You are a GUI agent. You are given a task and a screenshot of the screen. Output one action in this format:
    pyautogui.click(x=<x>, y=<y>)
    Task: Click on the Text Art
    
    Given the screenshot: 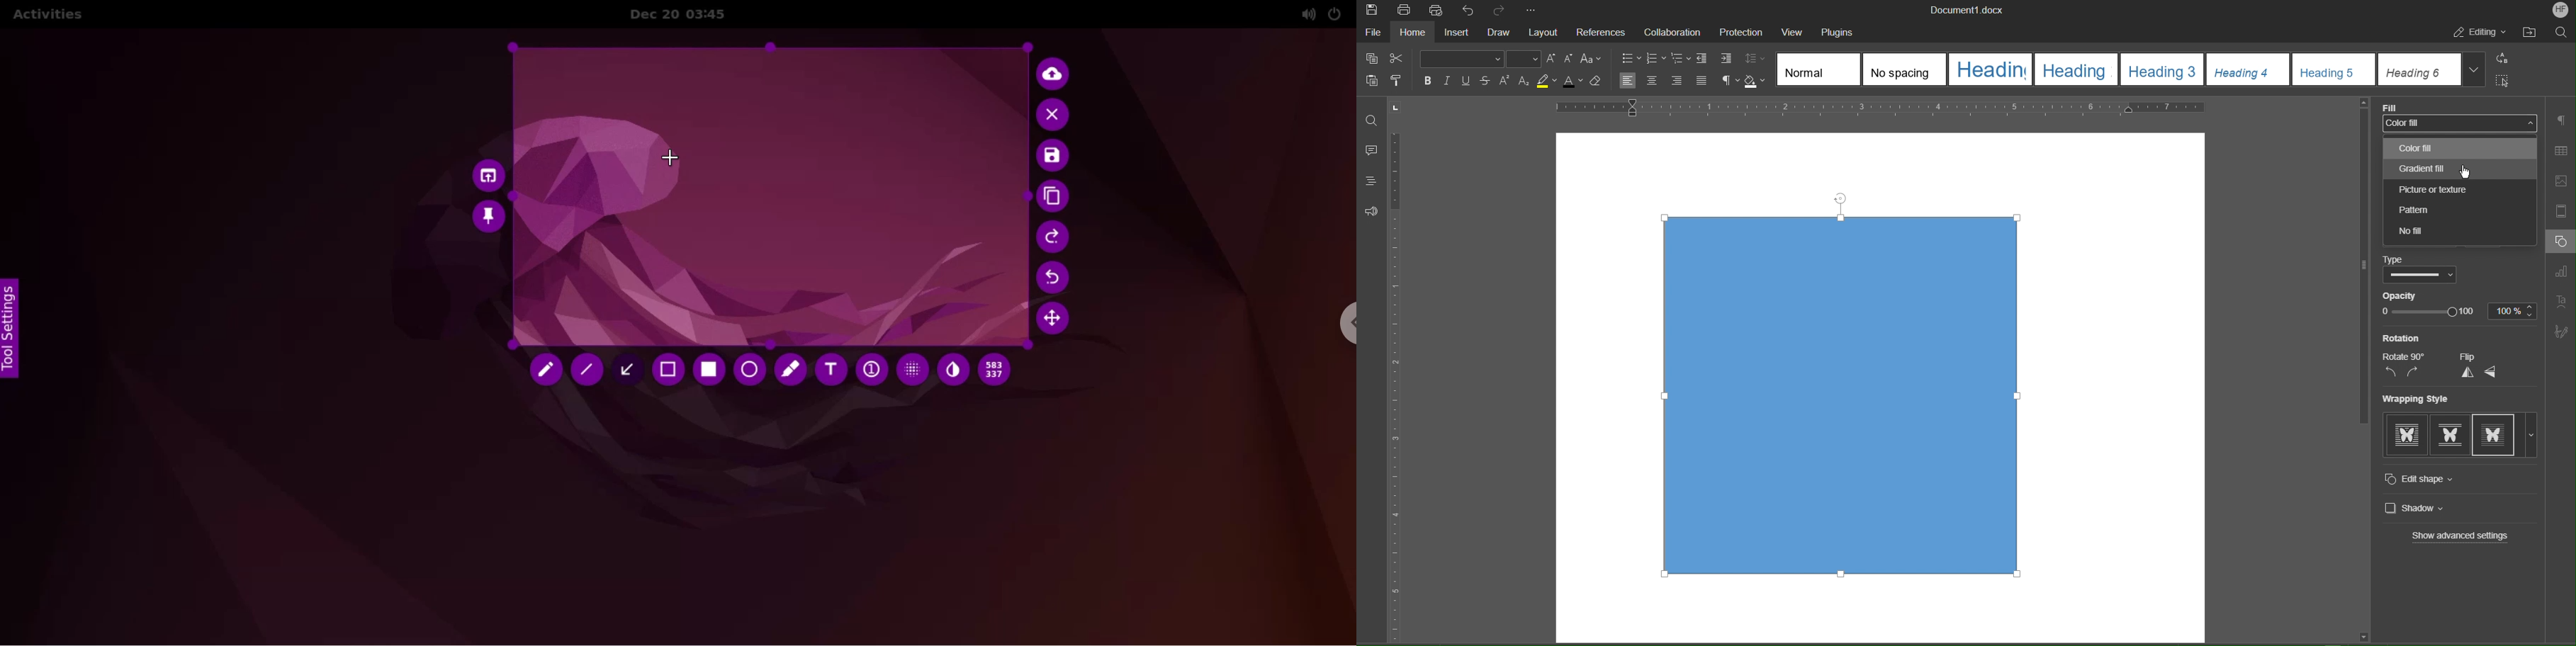 What is the action you would take?
    pyautogui.click(x=2564, y=299)
    